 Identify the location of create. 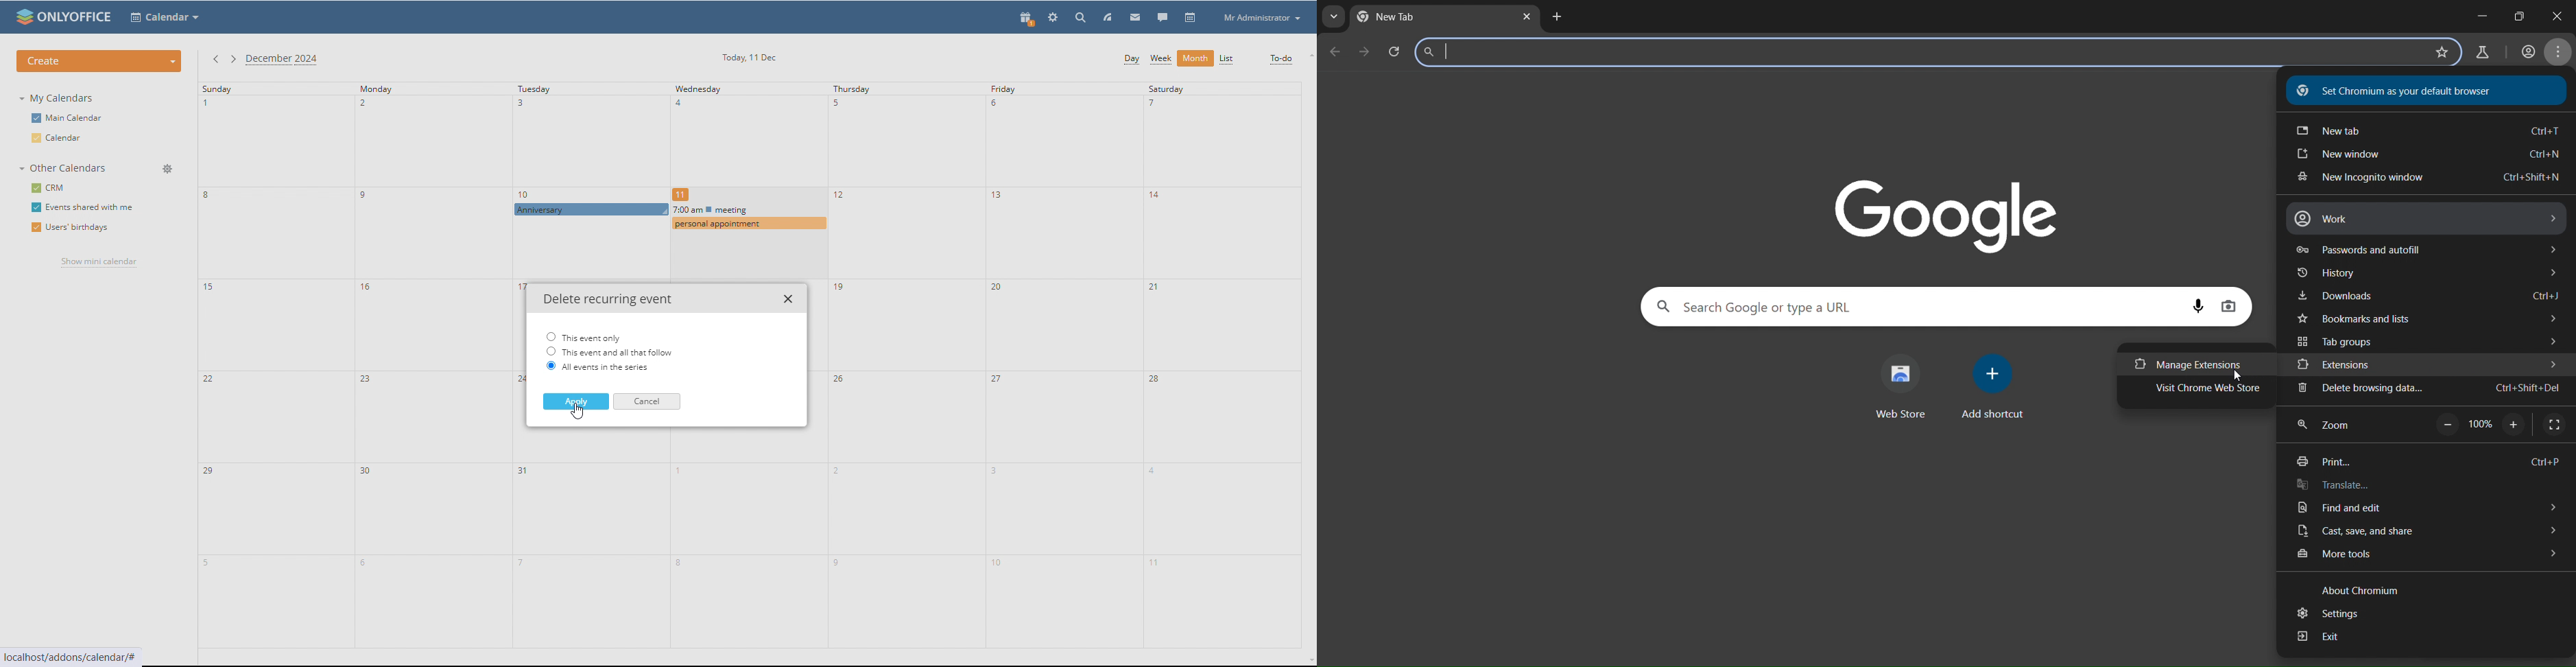
(99, 61).